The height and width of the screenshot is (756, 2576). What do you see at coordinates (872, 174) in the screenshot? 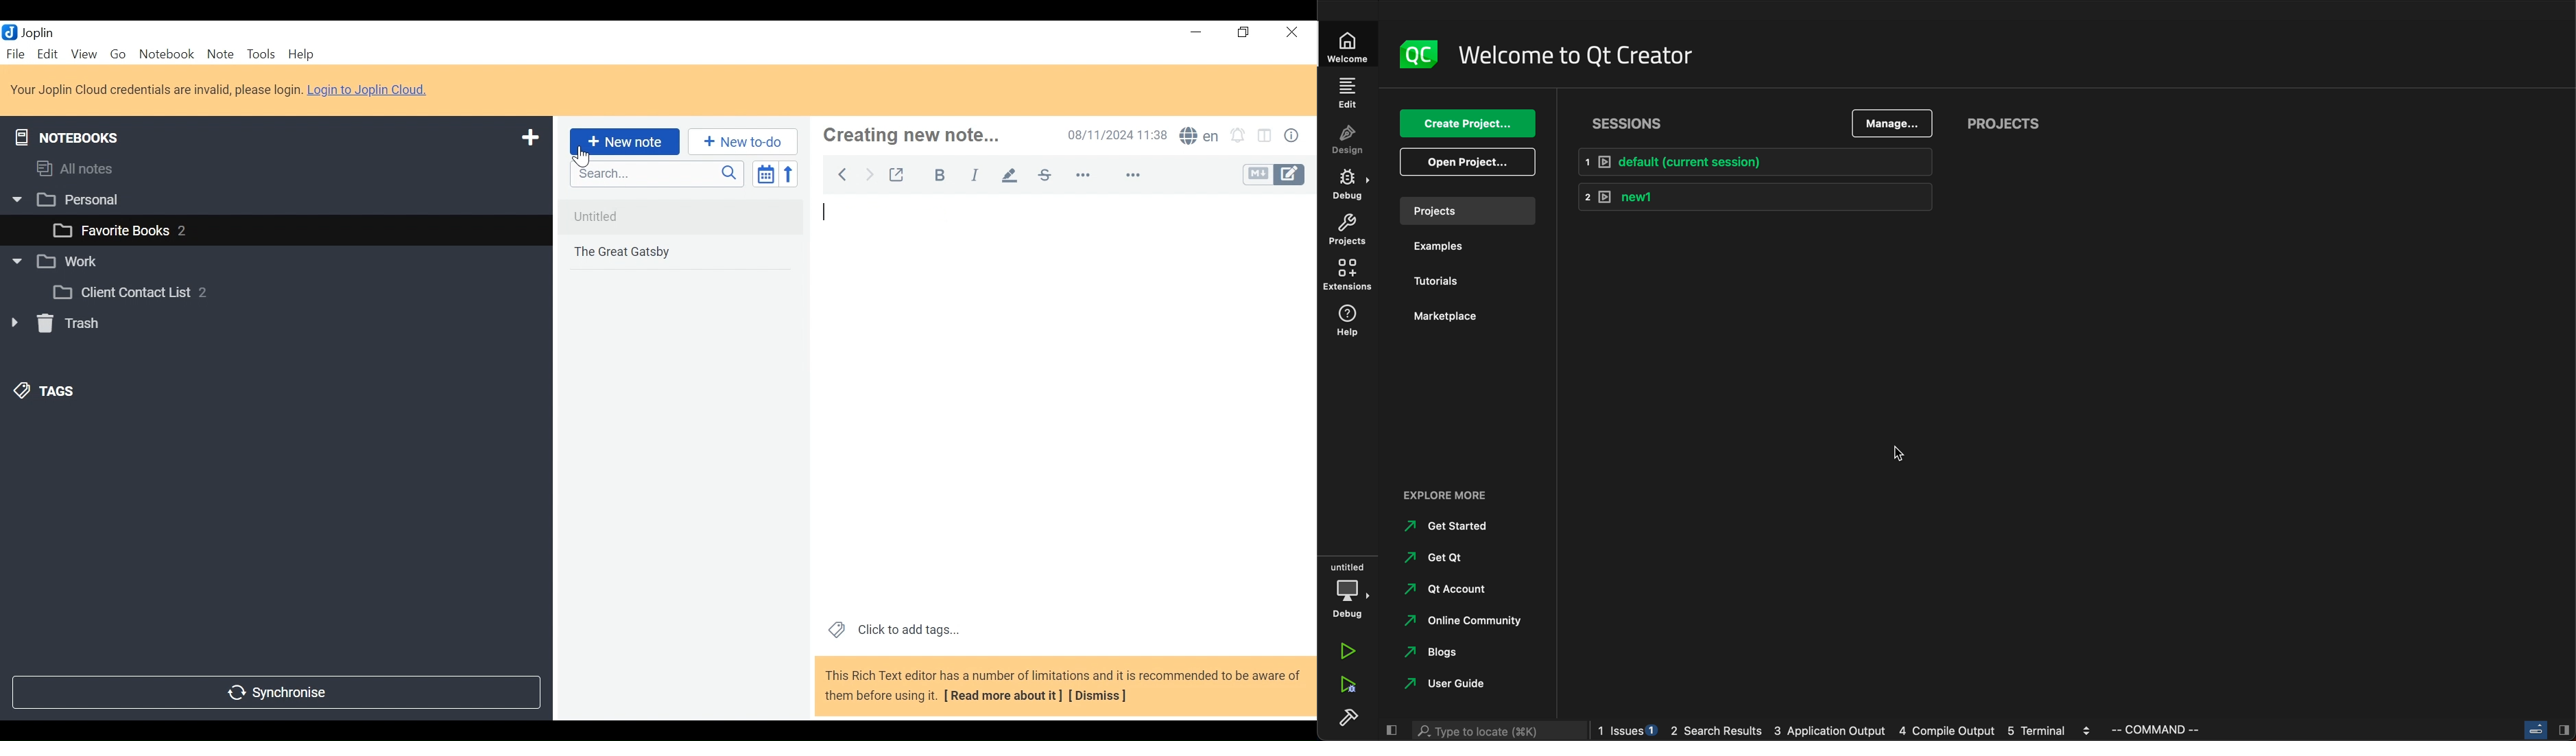
I see `Back` at bounding box center [872, 174].